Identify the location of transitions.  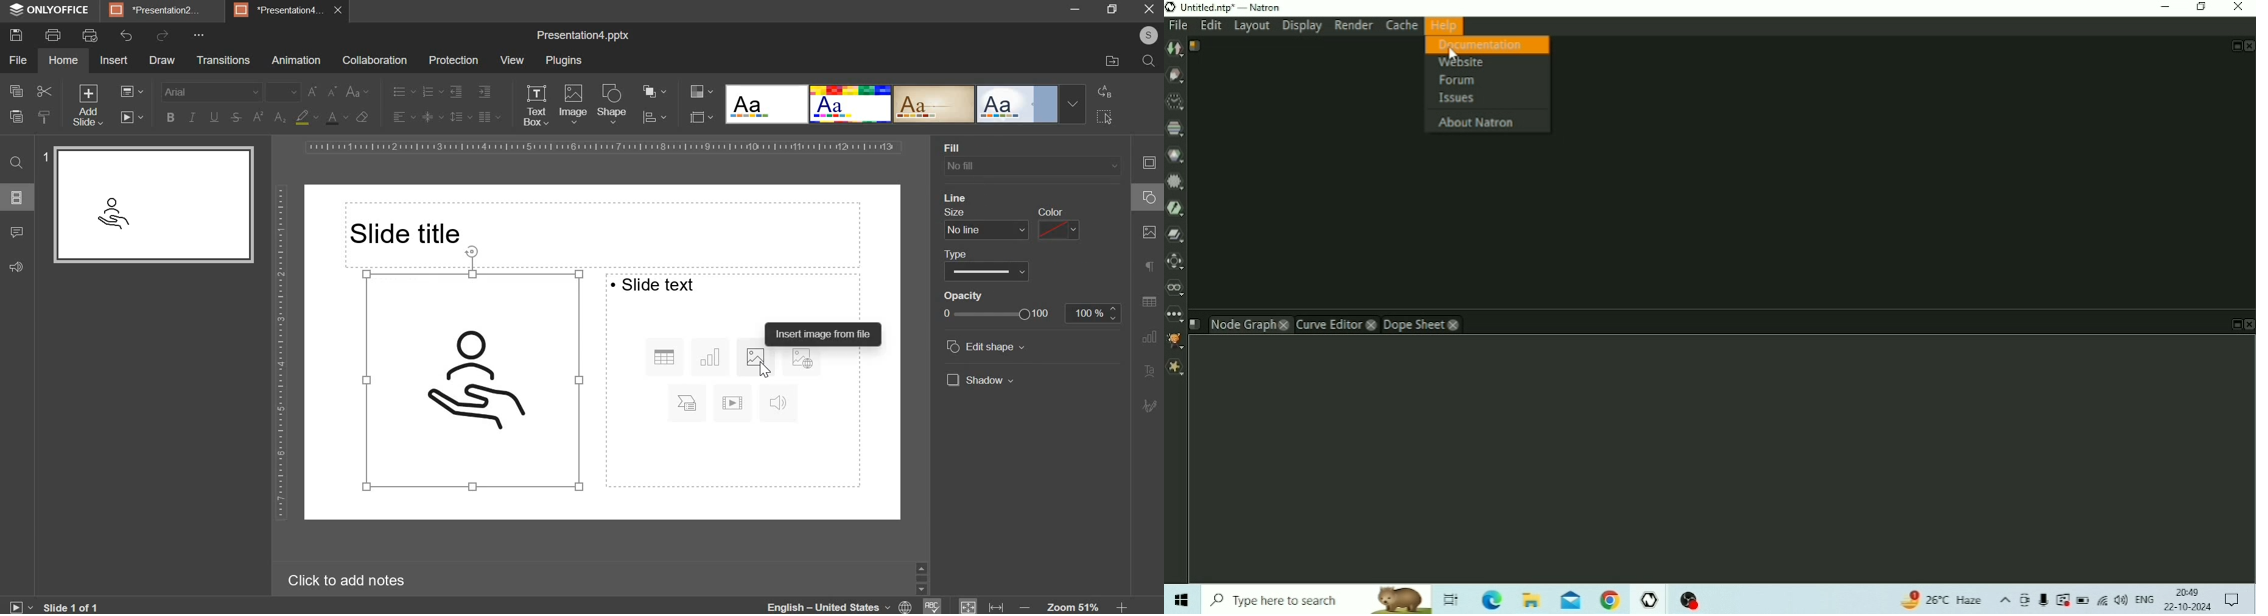
(224, 60).